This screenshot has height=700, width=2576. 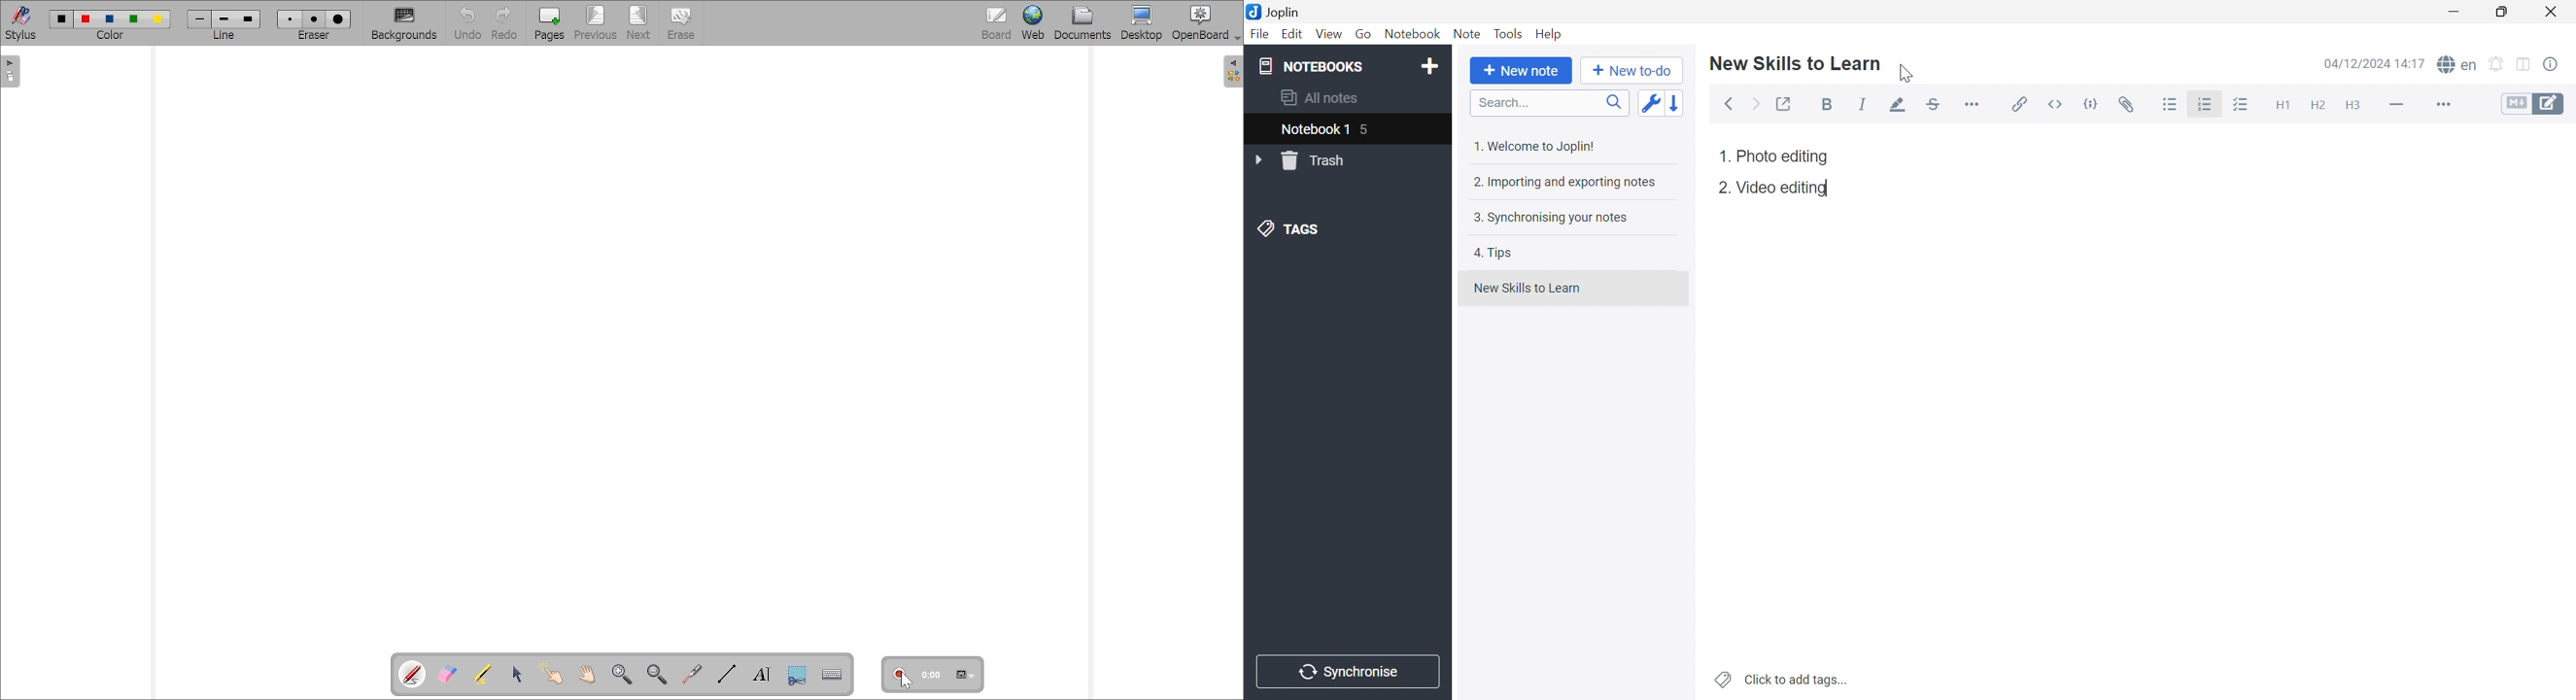 What do you see at coordinates (1650, 102) in the screenshot?
I see `Toggle sort order field: custom order -> updated date` at bounding box center [1650, 102].